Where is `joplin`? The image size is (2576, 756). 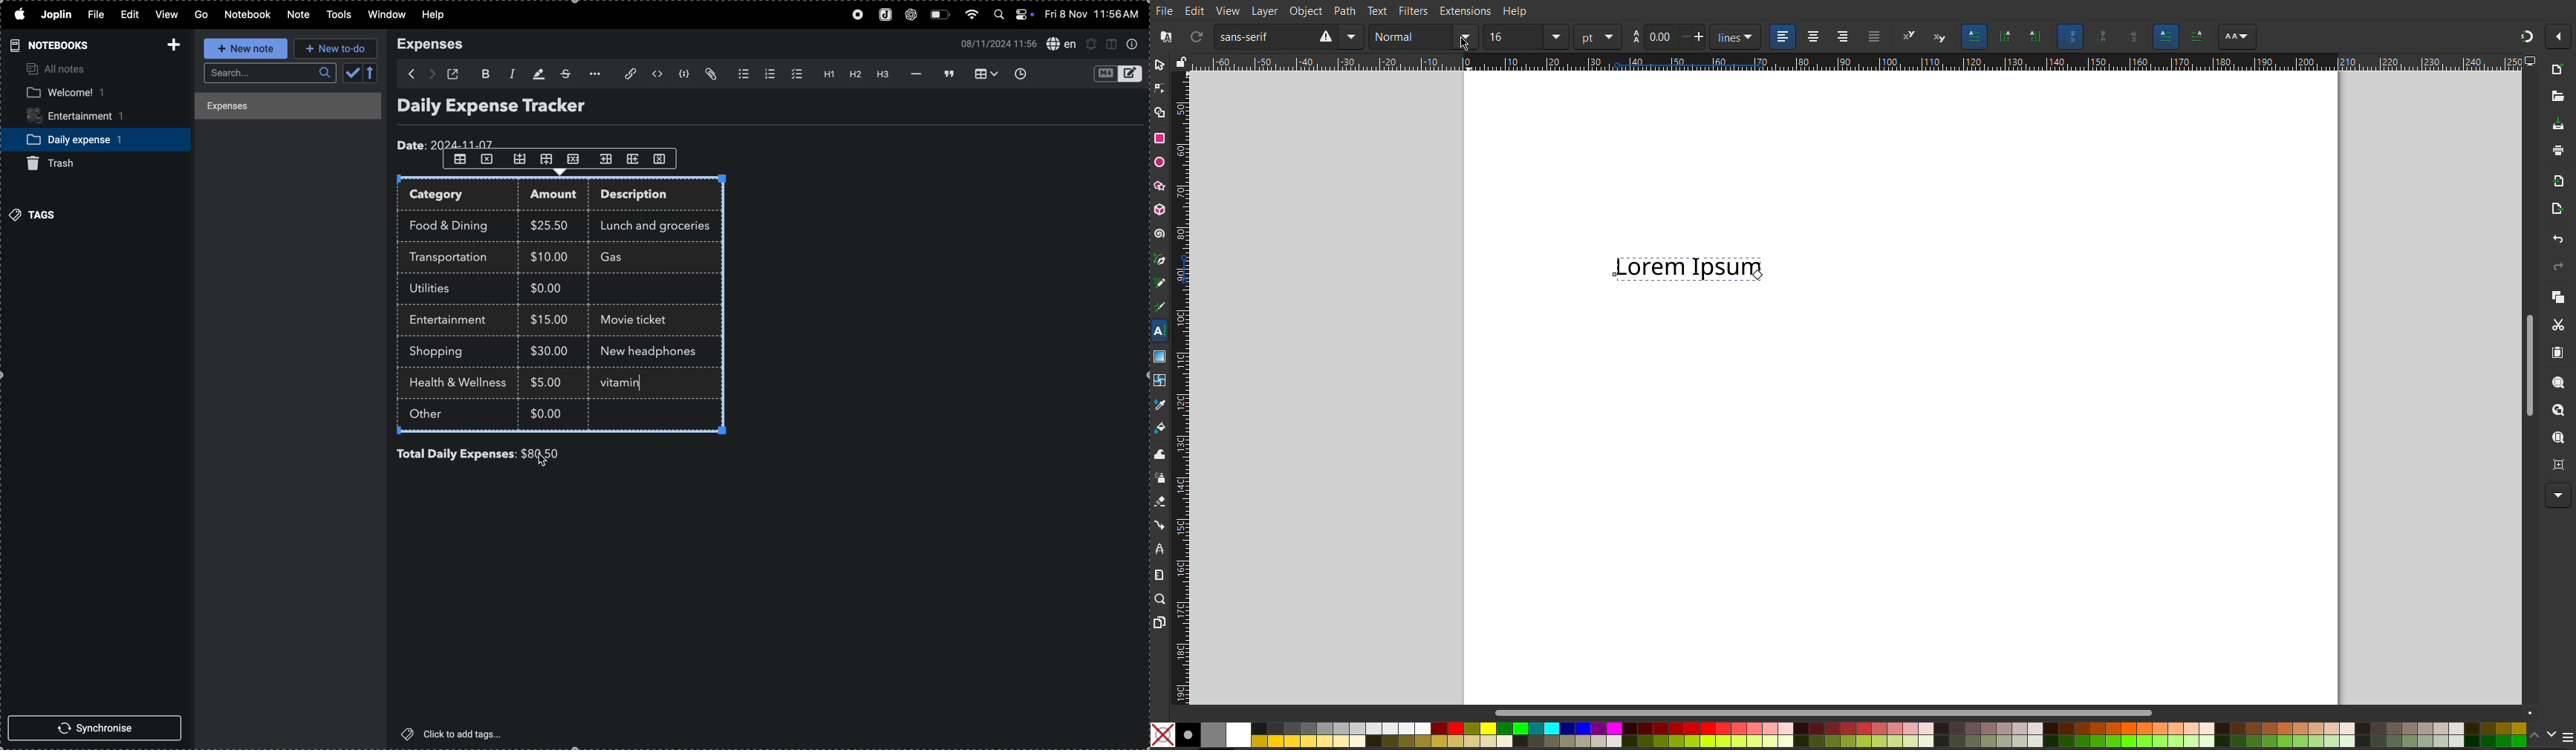 joplin is located at coordinates (883, 16).